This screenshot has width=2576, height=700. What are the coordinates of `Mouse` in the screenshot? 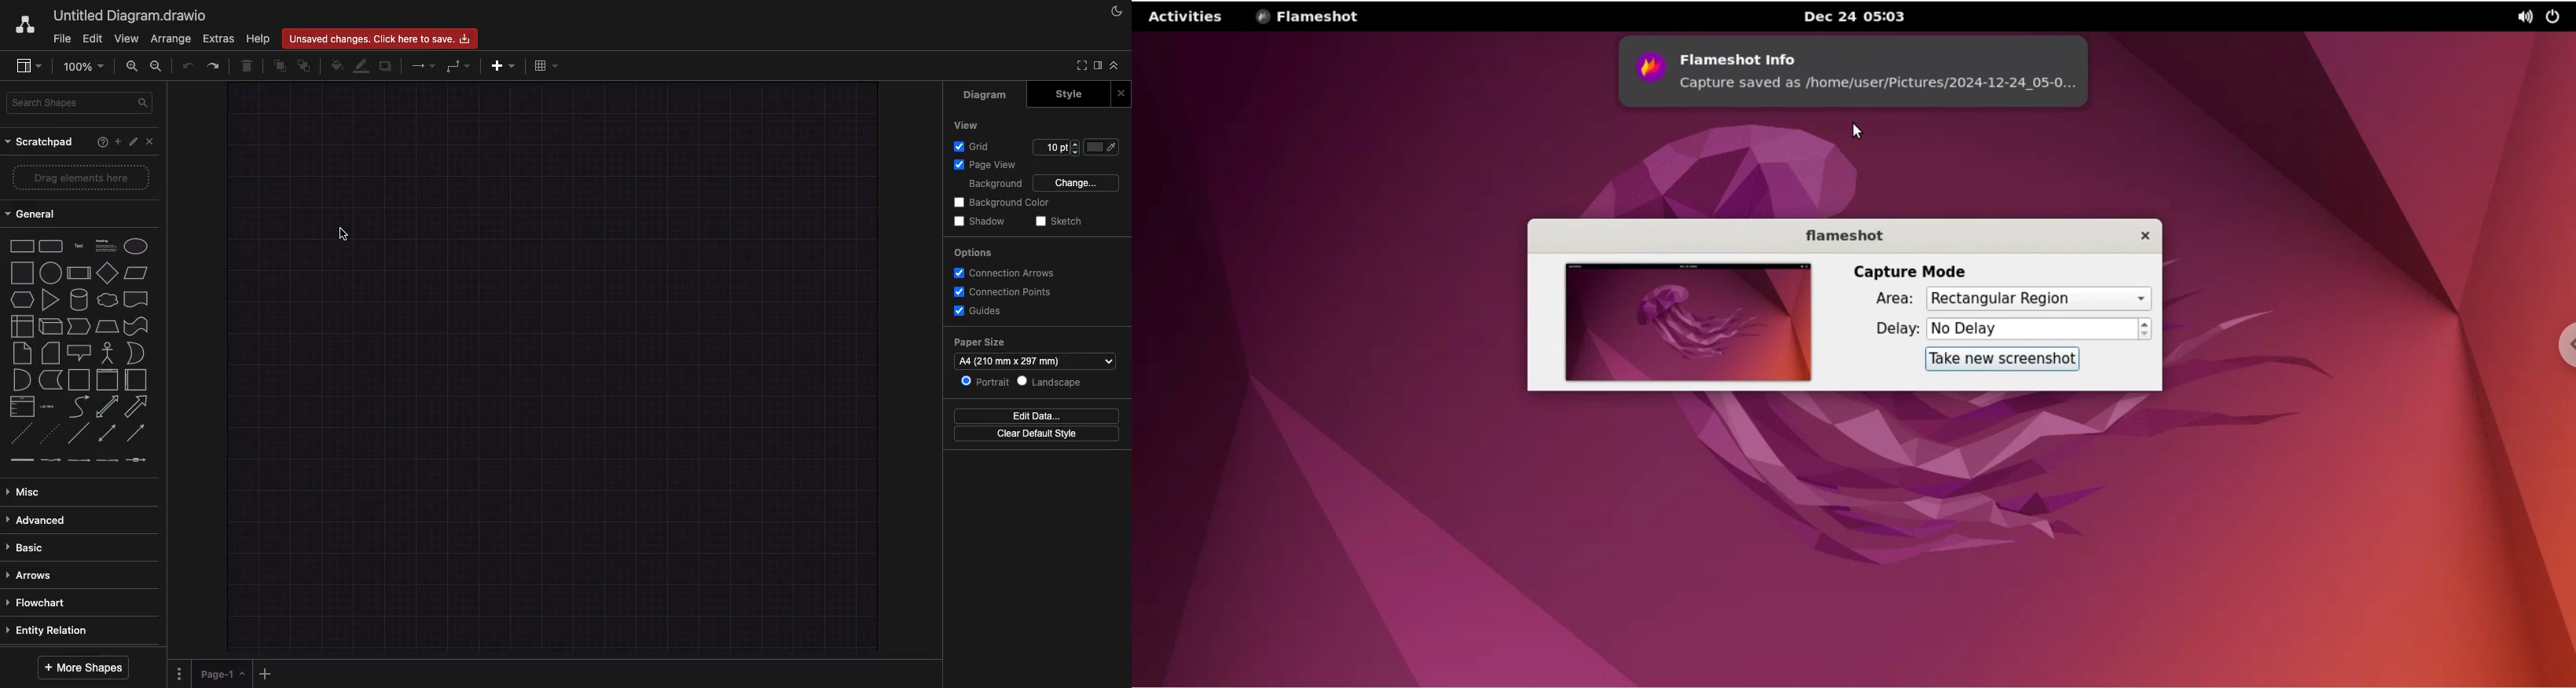 It's located at (343, 231).